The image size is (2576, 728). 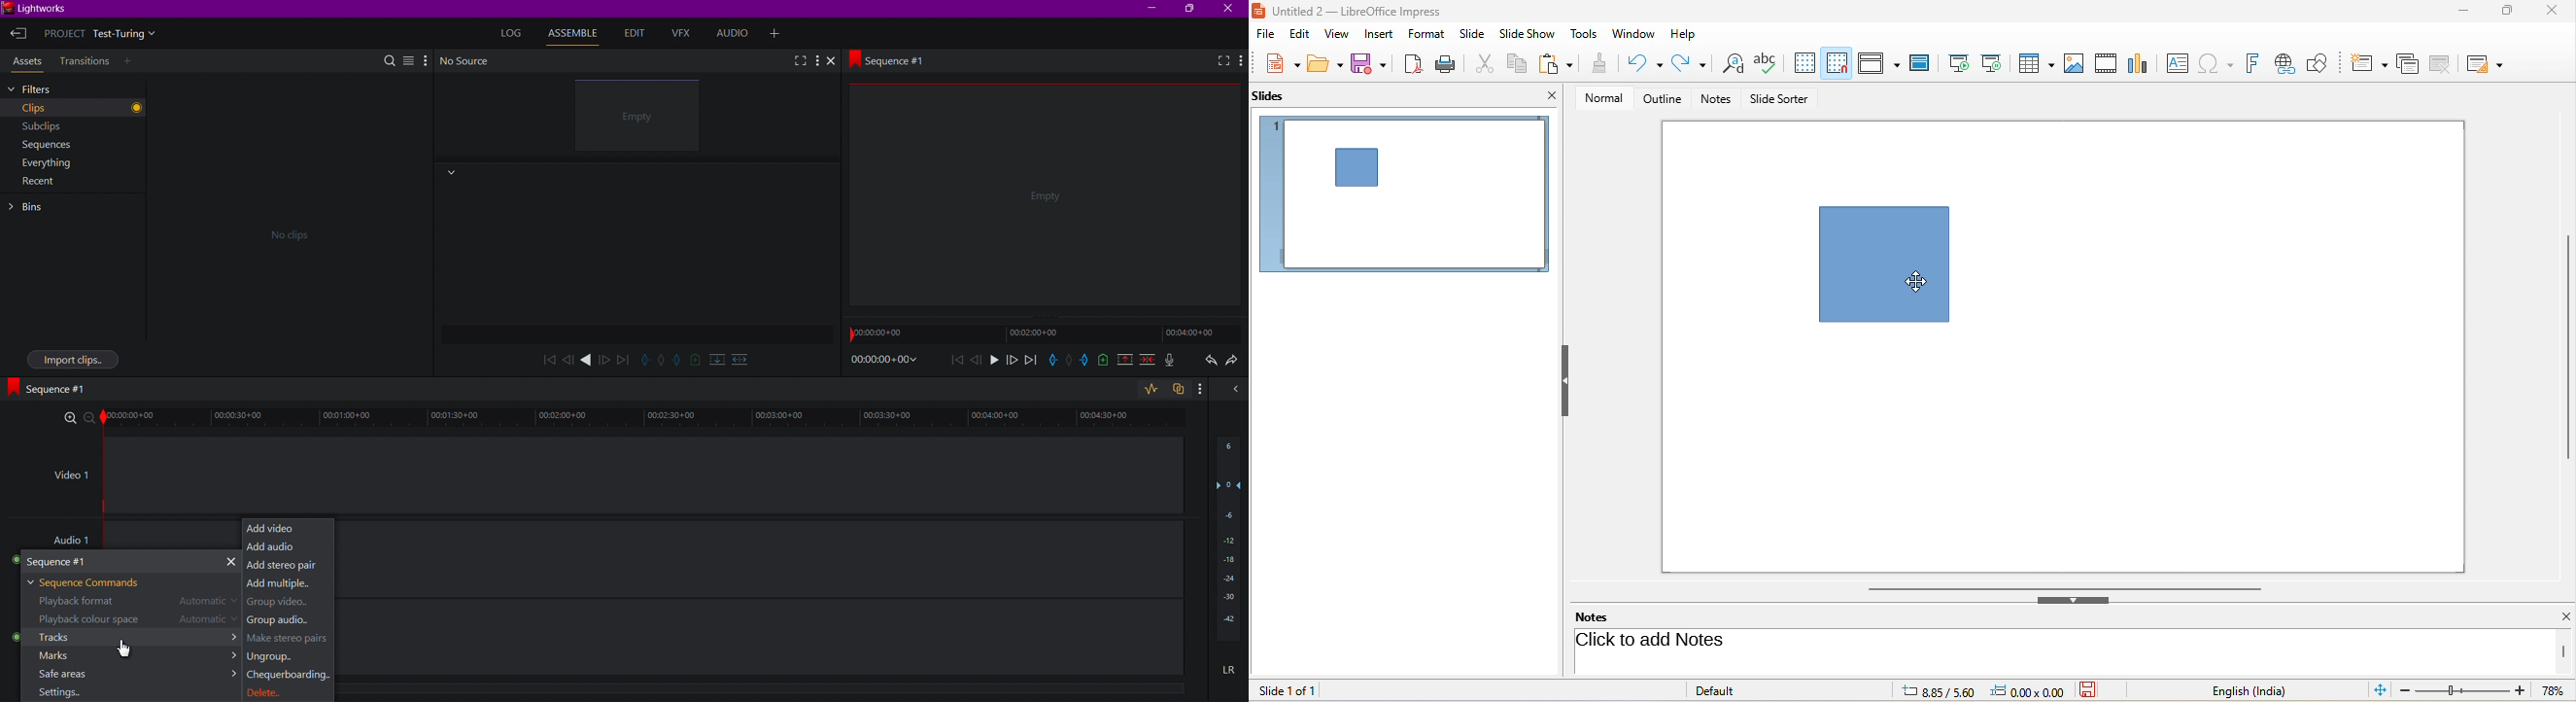 What do you see at coordinates (641, 118) in the screenshot?
I see `Source View` at bounding box center [641, 118].